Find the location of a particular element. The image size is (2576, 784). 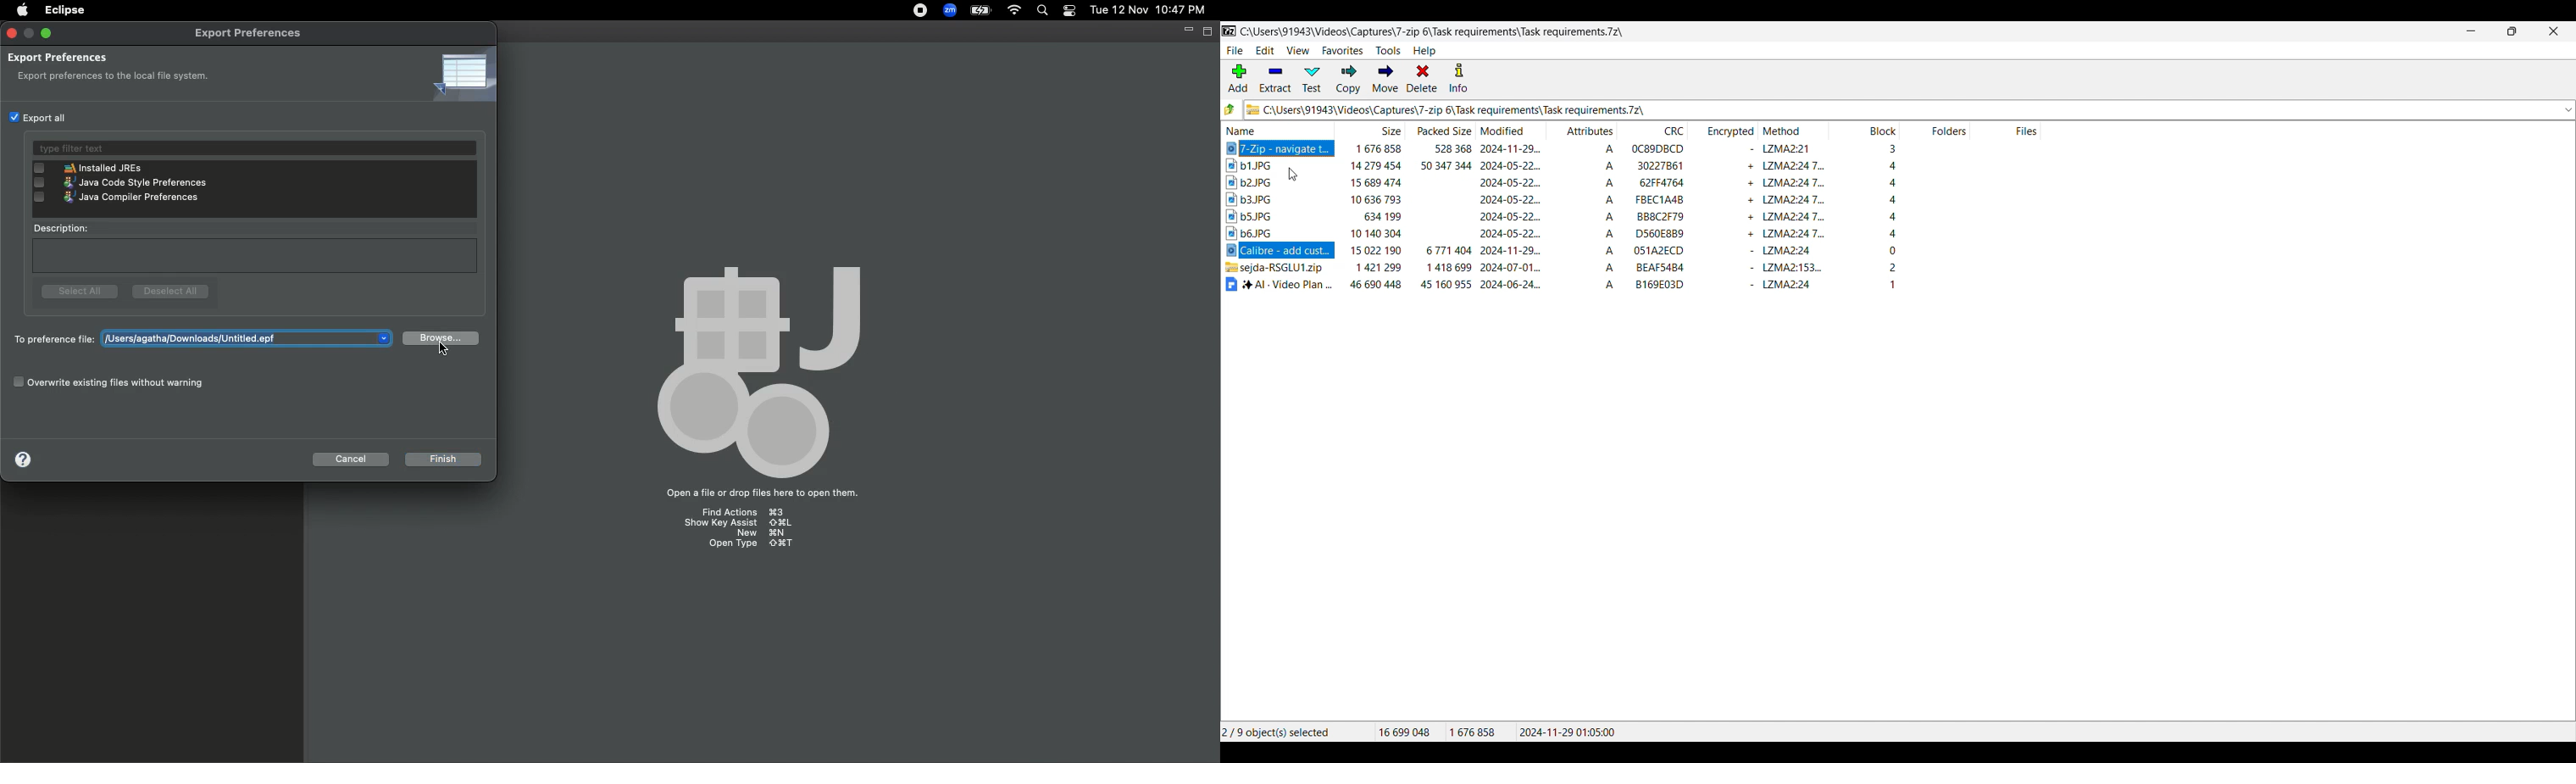

Export preferences is located at coordinates (61, 58).